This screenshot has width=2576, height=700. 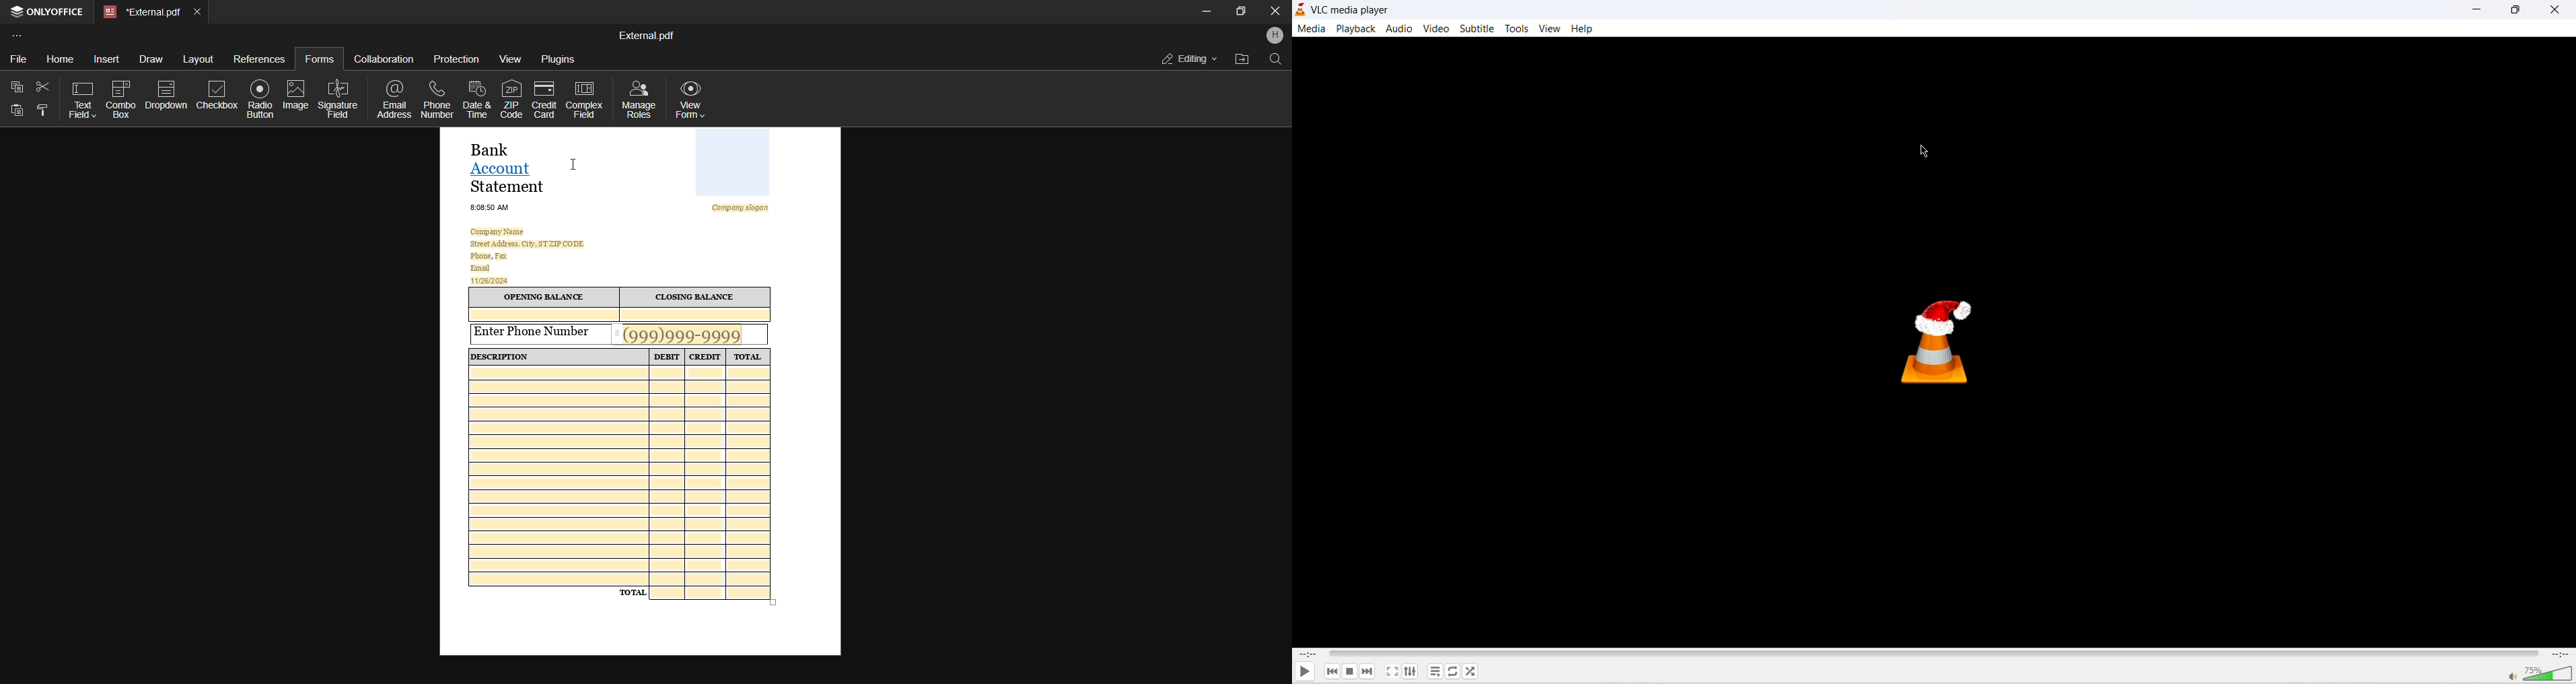 I want to click on cut, so click(x=42, y=84).